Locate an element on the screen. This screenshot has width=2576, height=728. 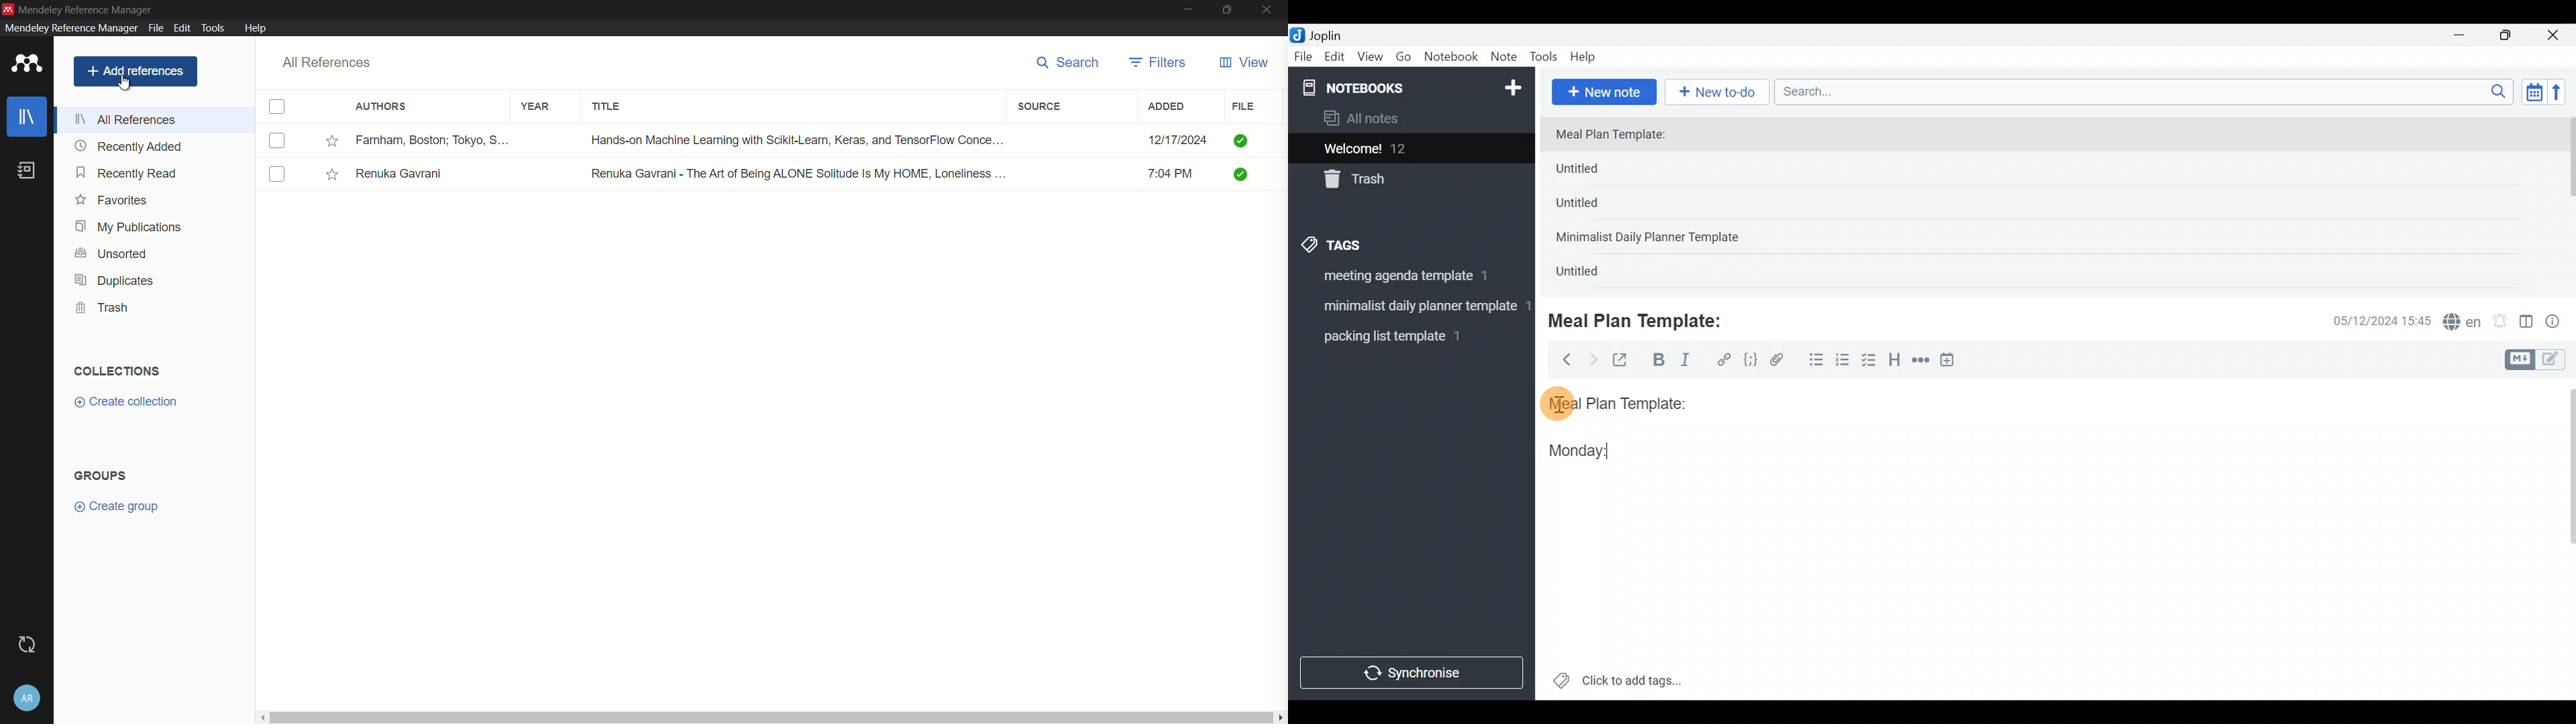
filters is located at coordinates (1159, 63).